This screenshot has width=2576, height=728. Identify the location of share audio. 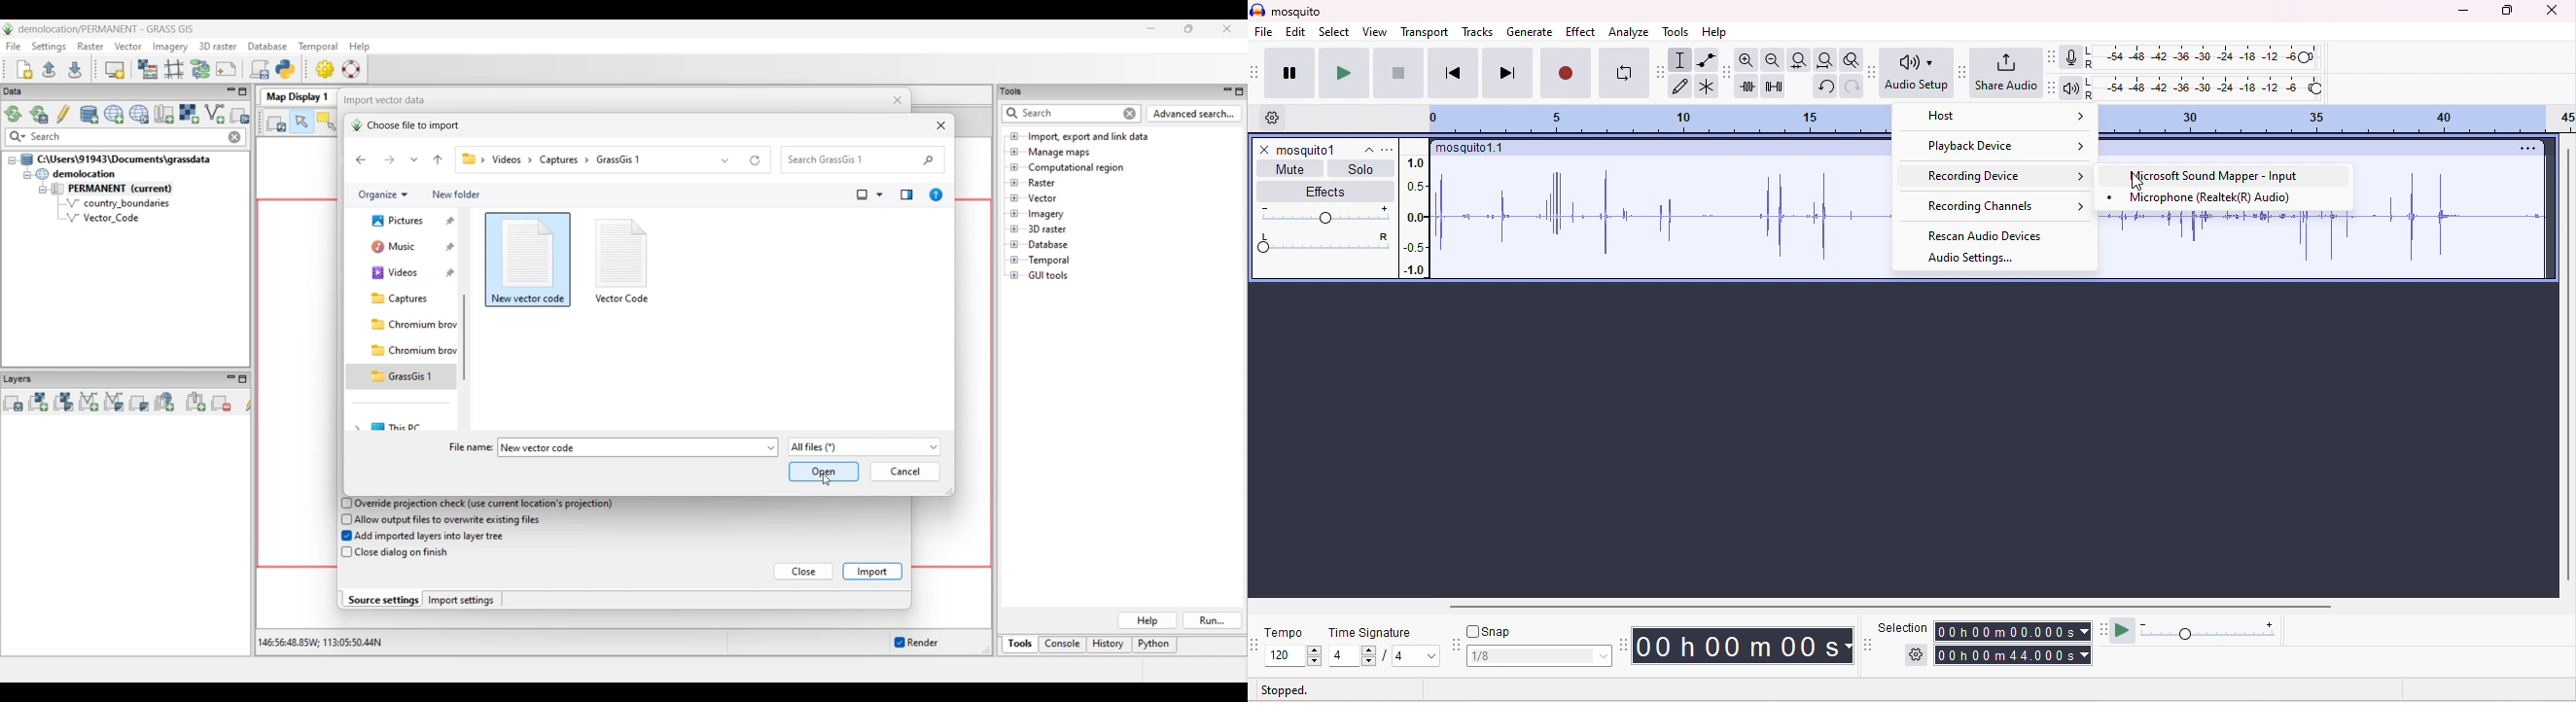
(2005, 71).